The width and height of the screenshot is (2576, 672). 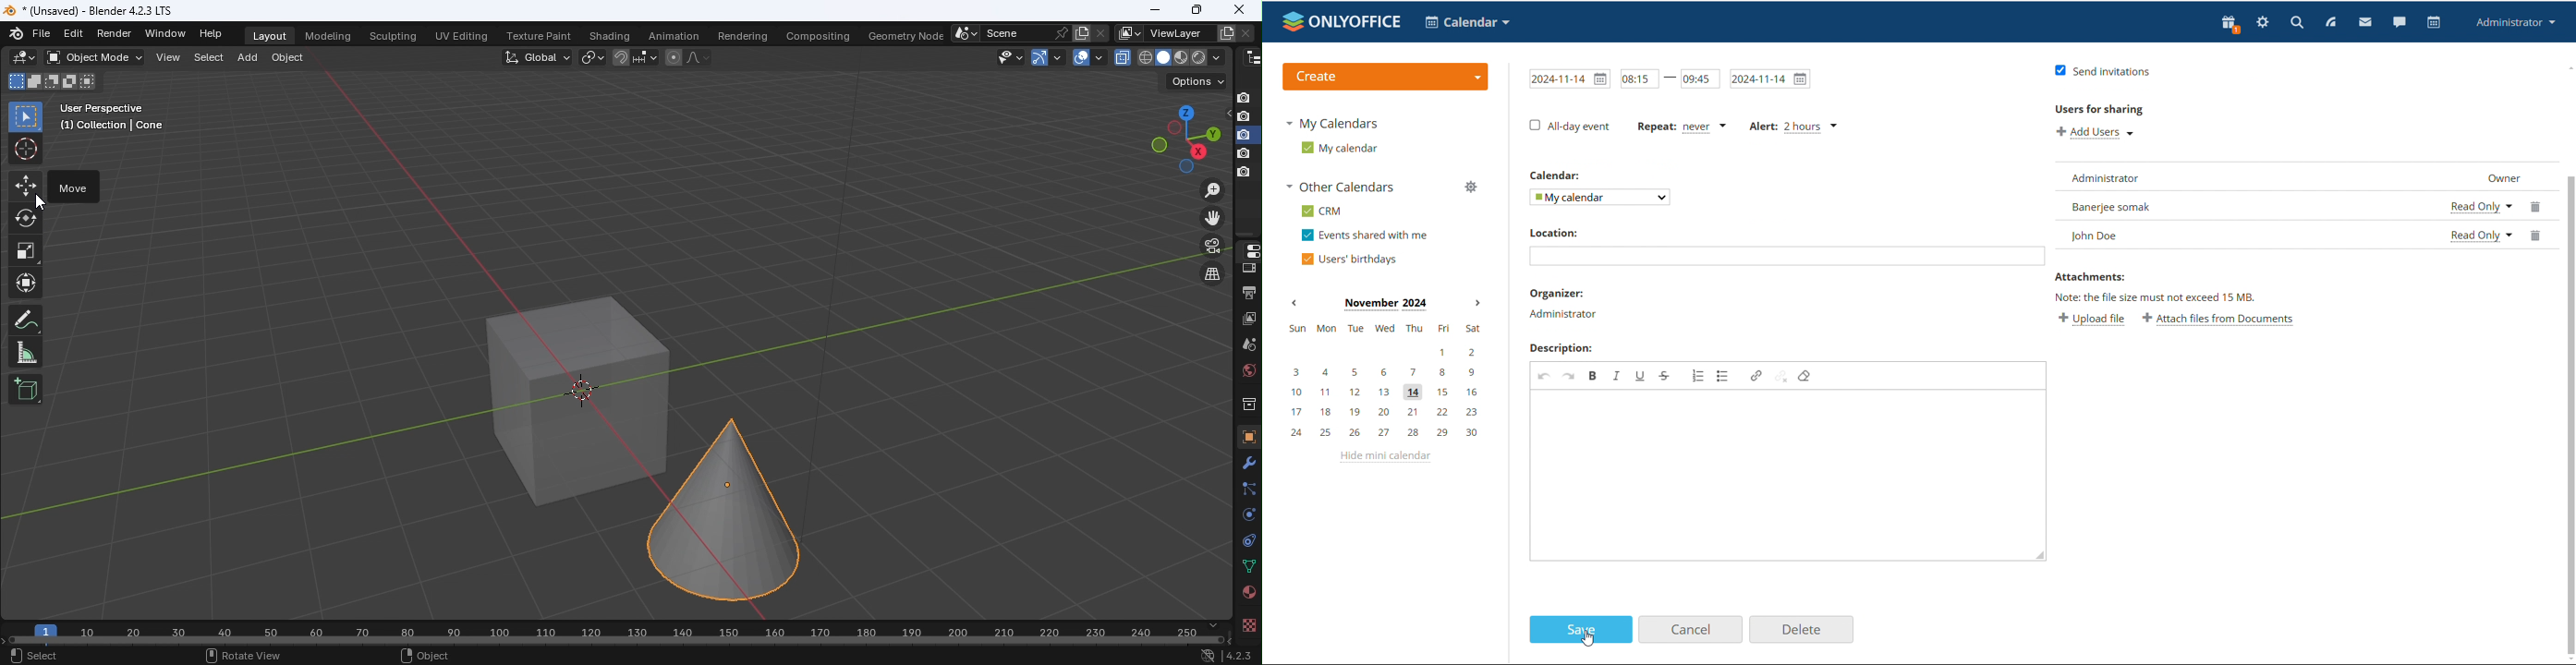 What do you see at coordinates (97, 9) in the screenshot?
I see `Document name` at bounding box center [97, 9].